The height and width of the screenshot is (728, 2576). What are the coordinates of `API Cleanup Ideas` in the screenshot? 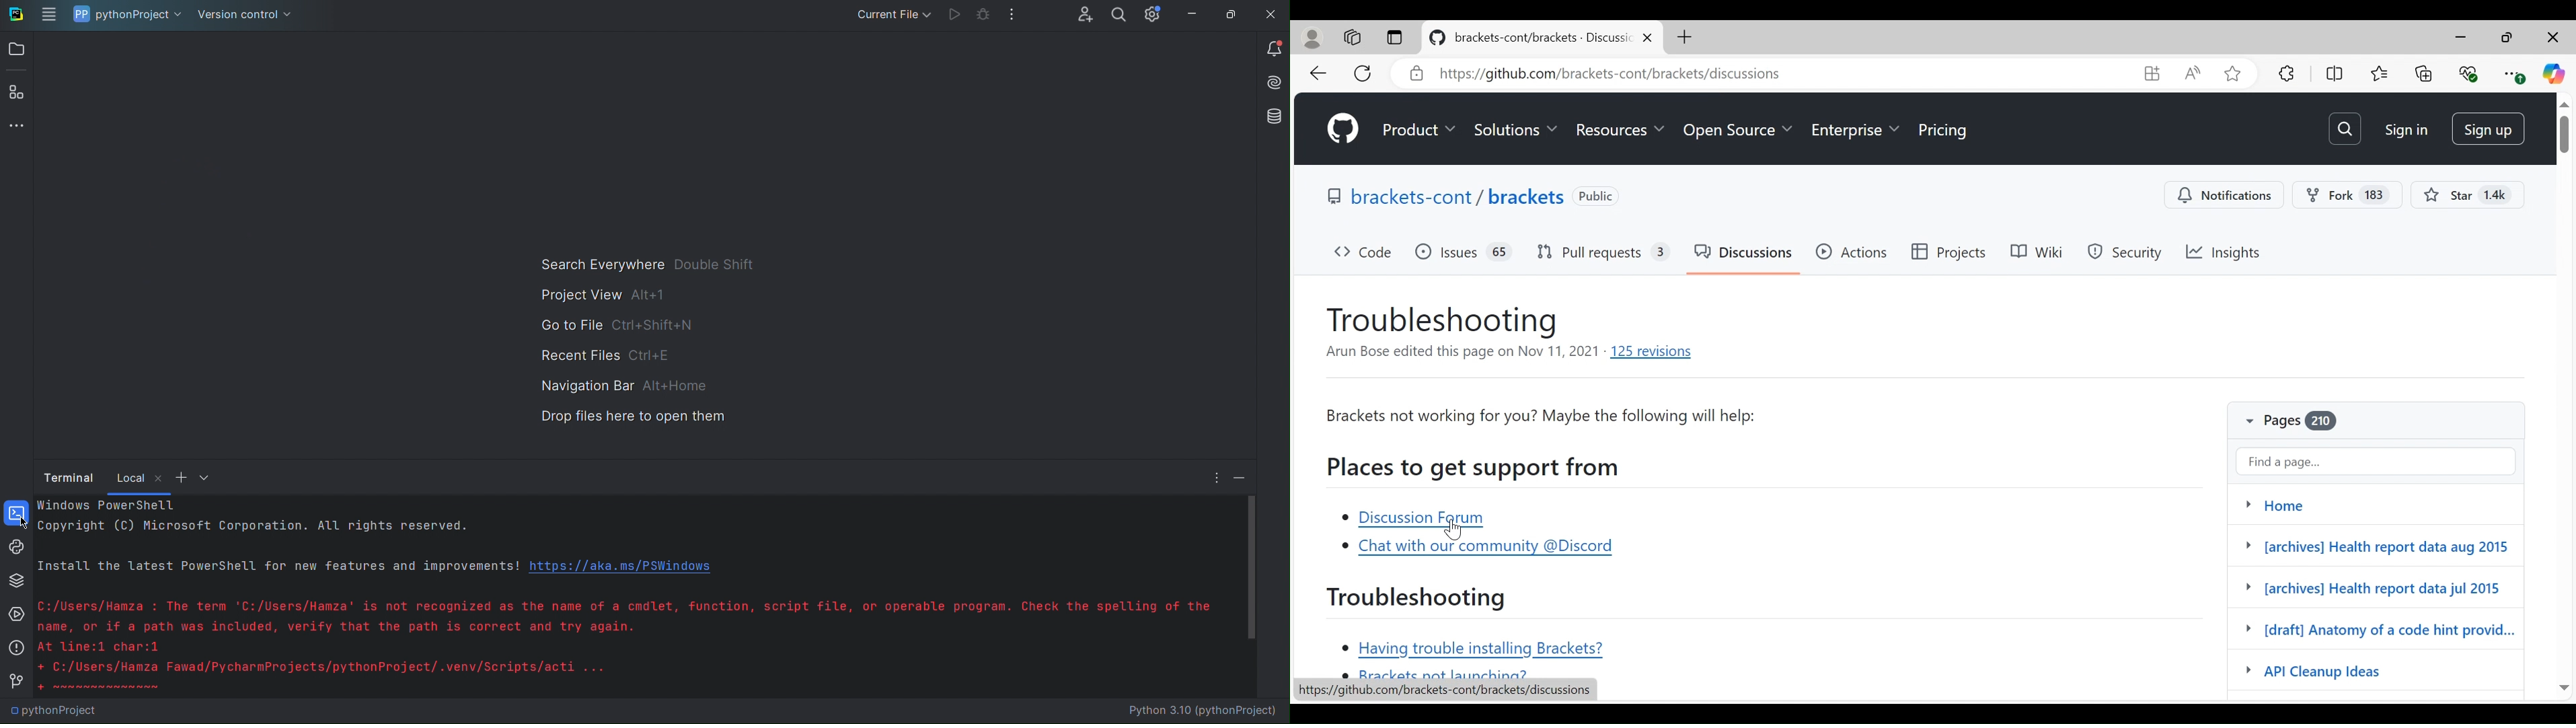 It's located at (2341, 671).